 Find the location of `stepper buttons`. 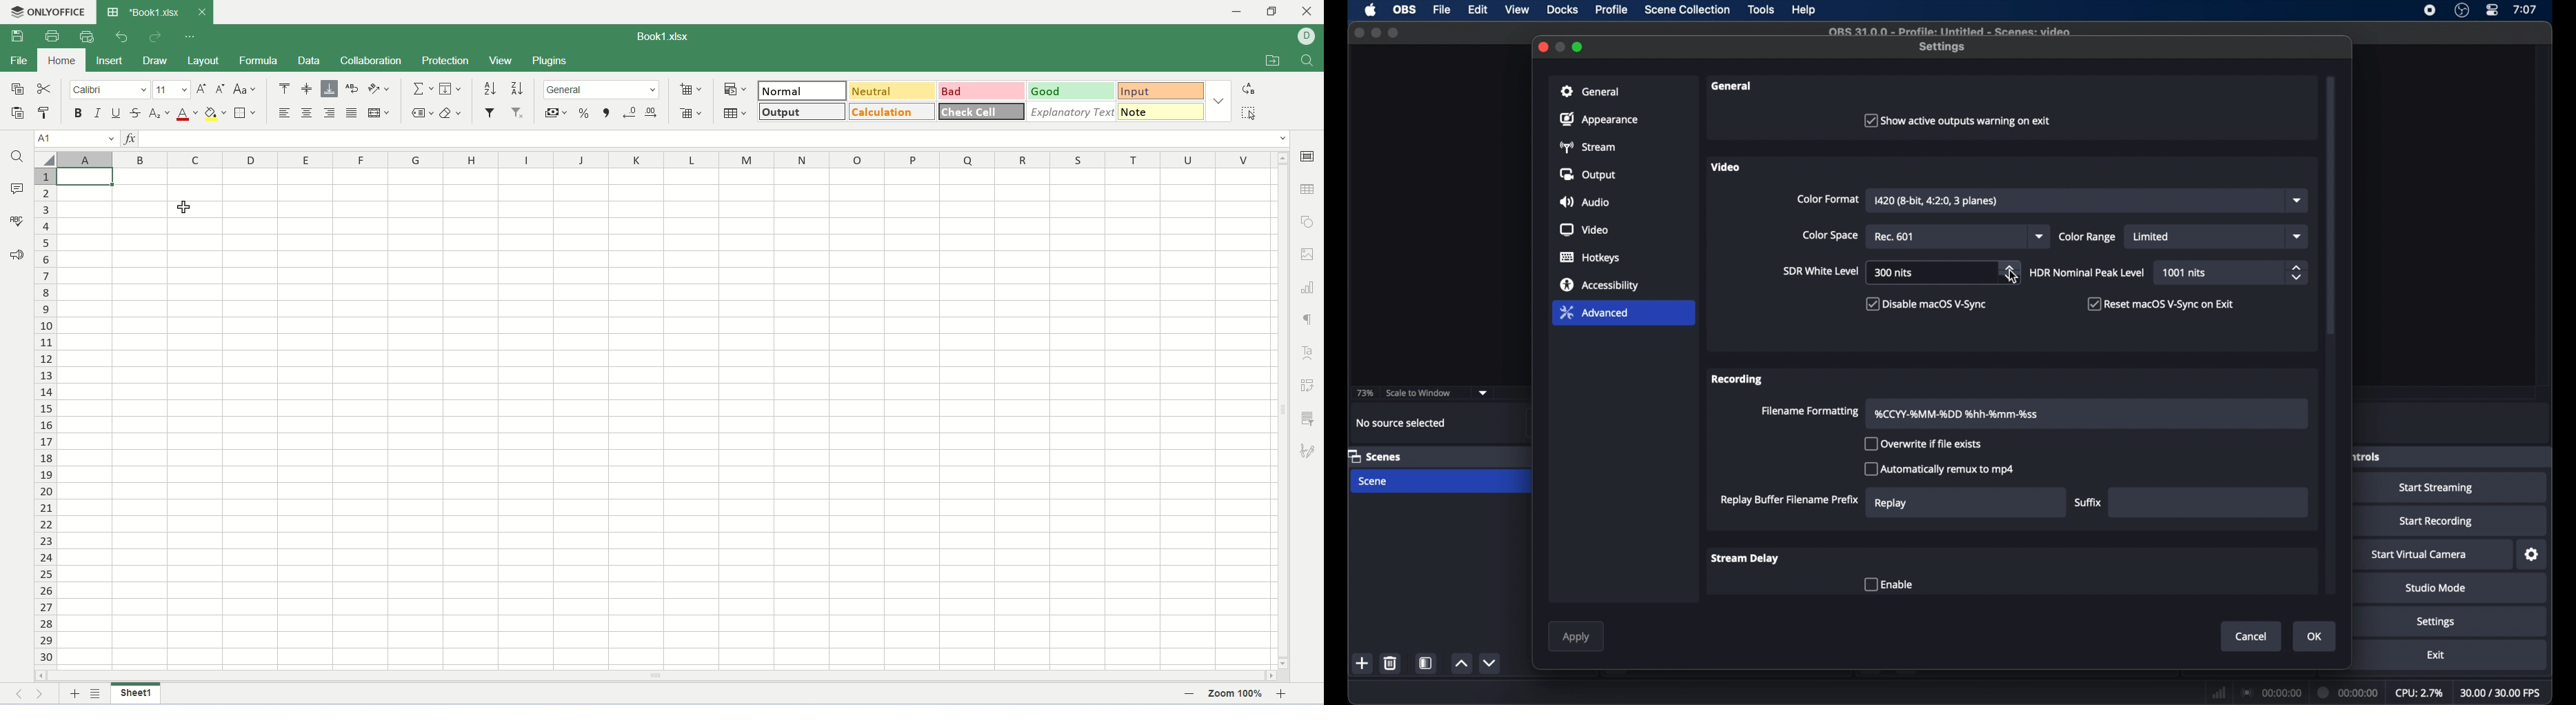

stepper buttons is located at coordinates (2298, 273).